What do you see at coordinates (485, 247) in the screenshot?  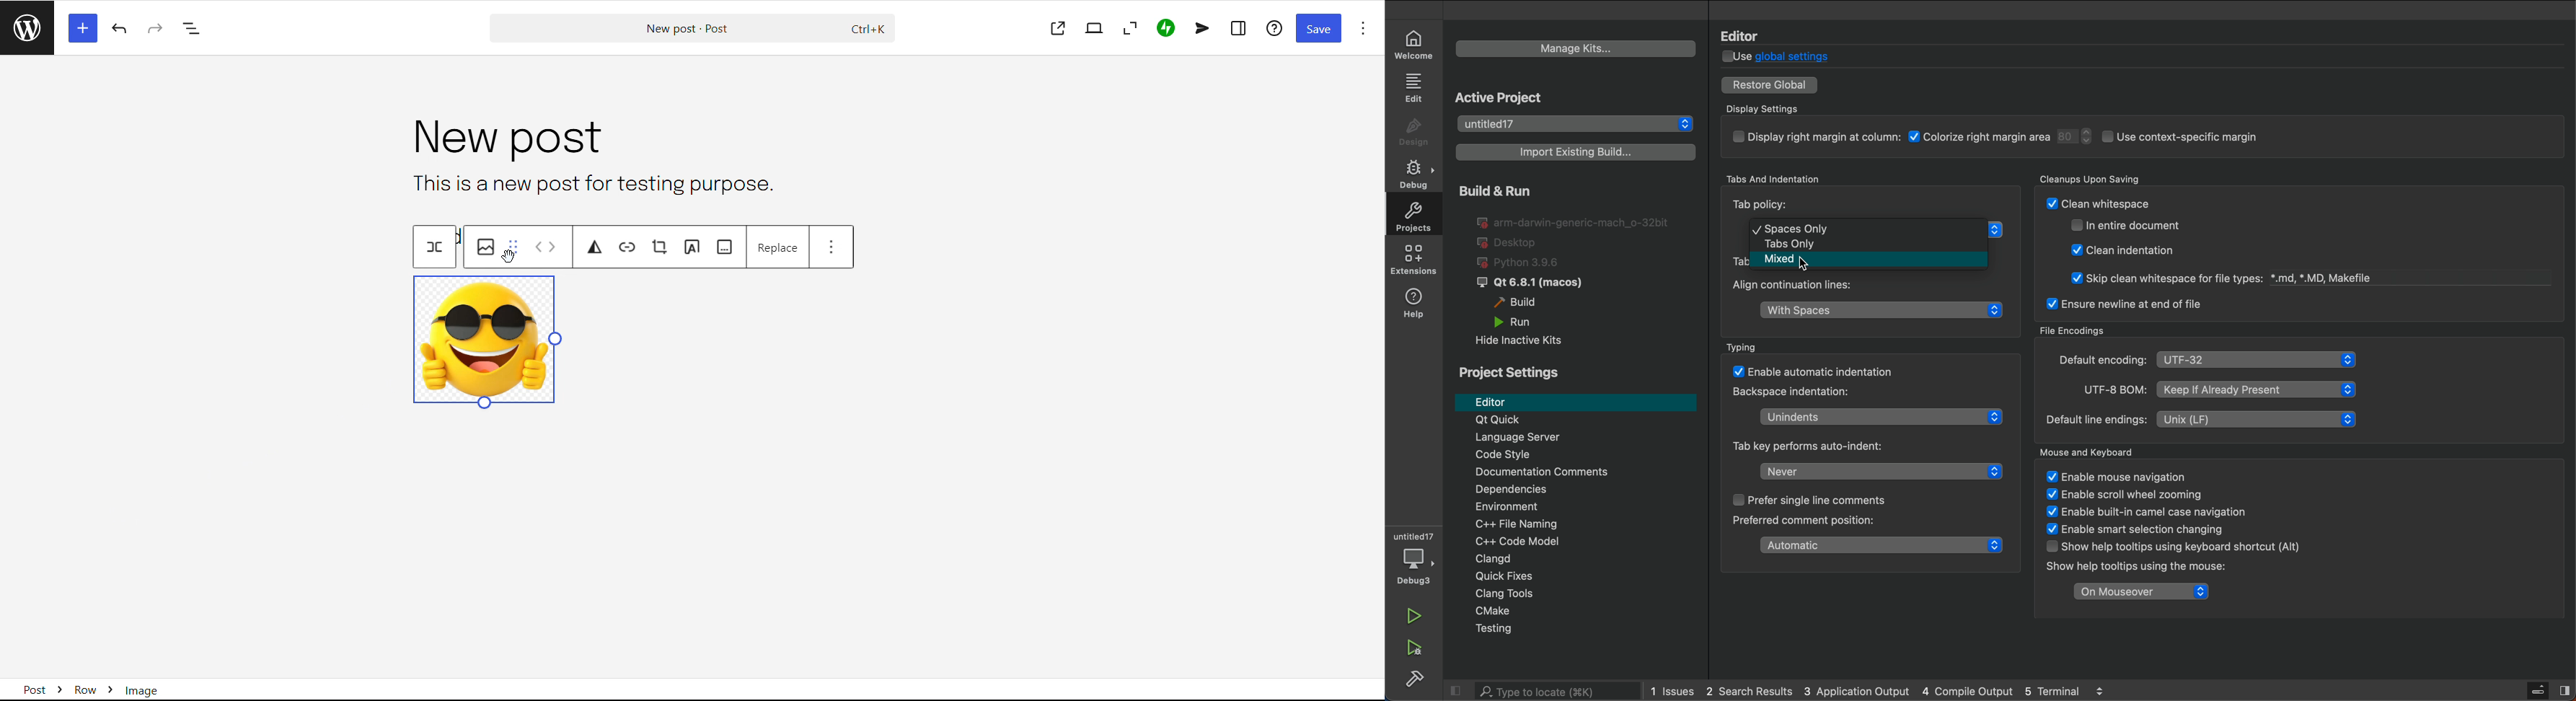 I see `image` at bounding box center [485, 247].